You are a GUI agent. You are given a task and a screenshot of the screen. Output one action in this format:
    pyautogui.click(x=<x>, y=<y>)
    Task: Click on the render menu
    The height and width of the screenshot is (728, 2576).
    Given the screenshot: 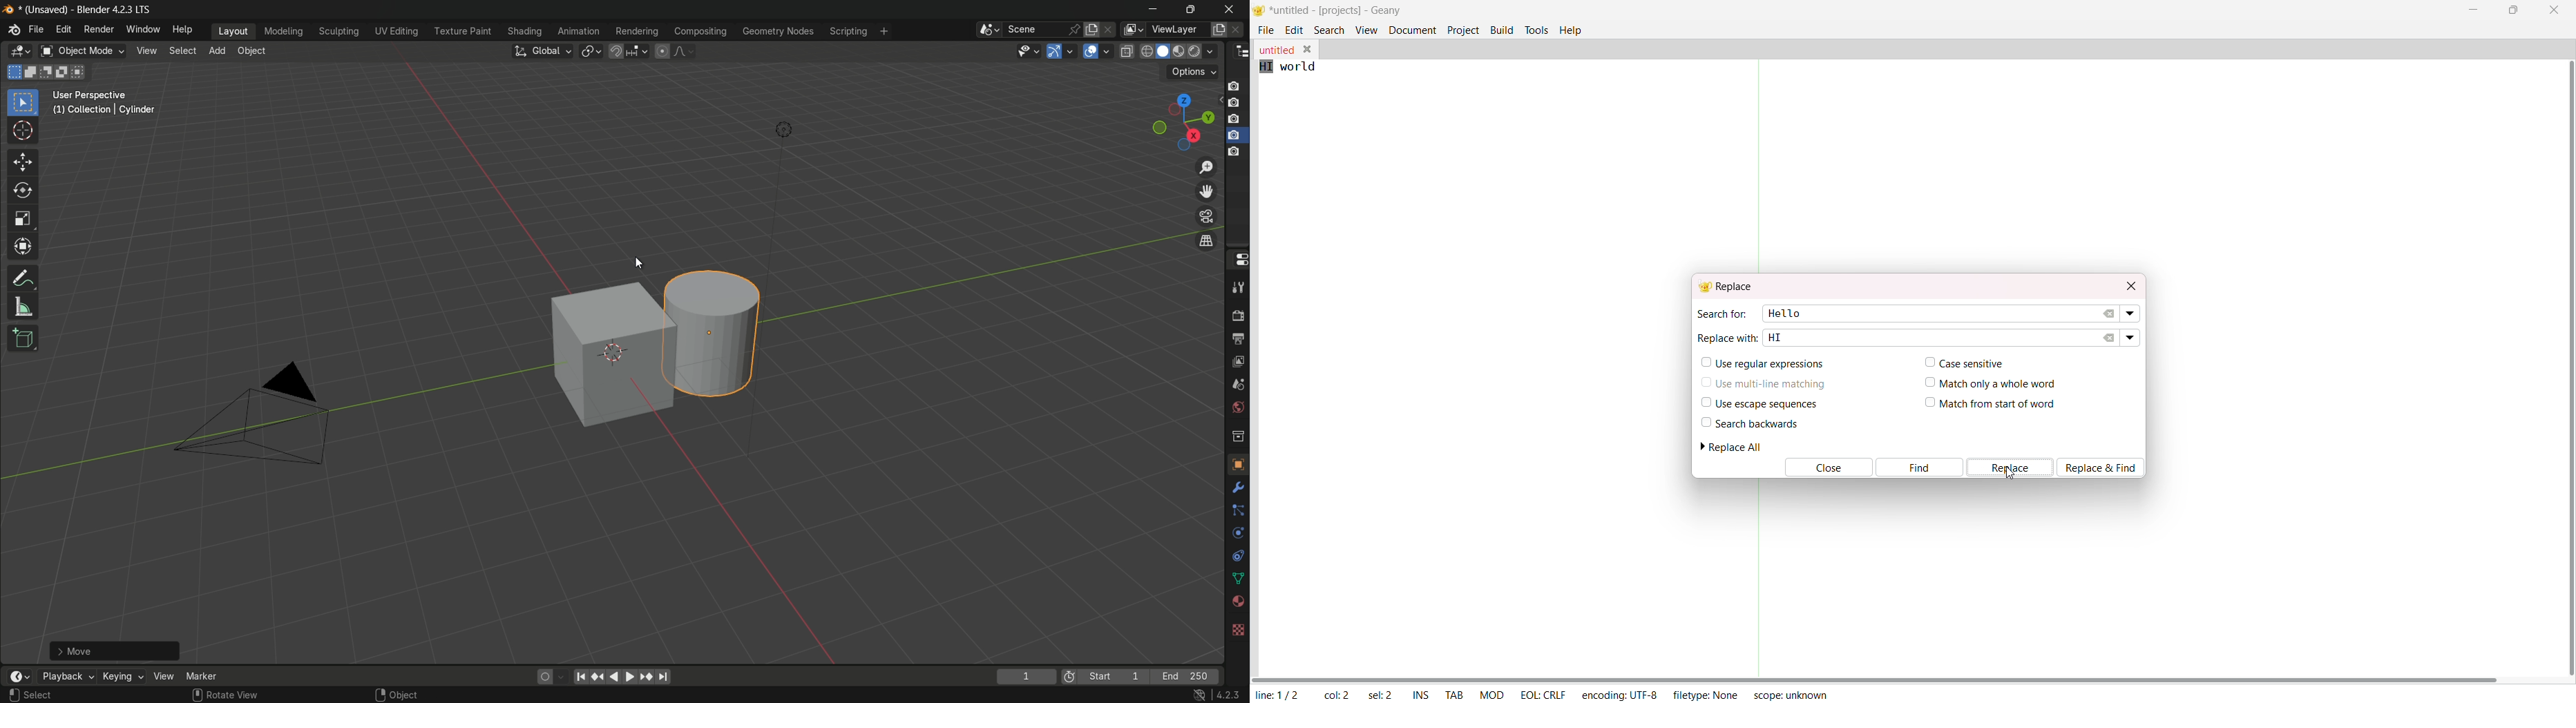 What is the action you would take?
    pyautogui.click(x=98, y=31)
    